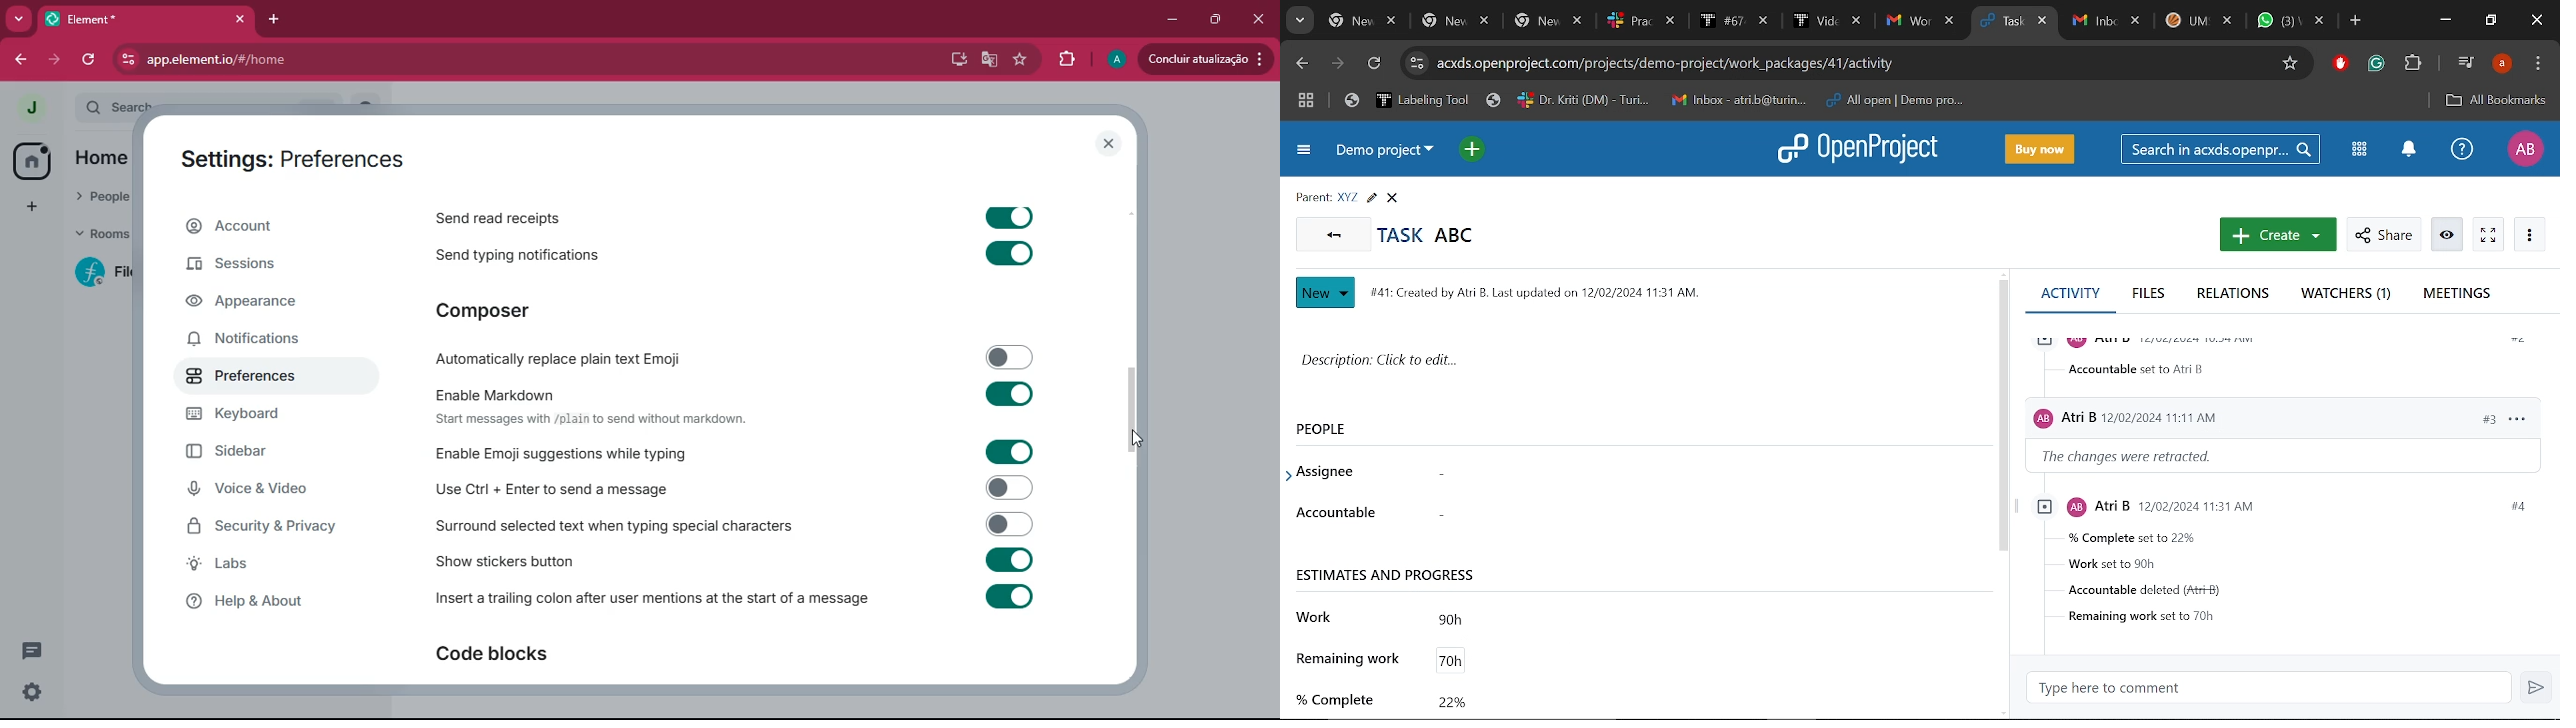 The width and height of the screenshot is (2576, 728). Describe the element at coordinates (1315, 614) in the screenshot. I see `work` at that location.